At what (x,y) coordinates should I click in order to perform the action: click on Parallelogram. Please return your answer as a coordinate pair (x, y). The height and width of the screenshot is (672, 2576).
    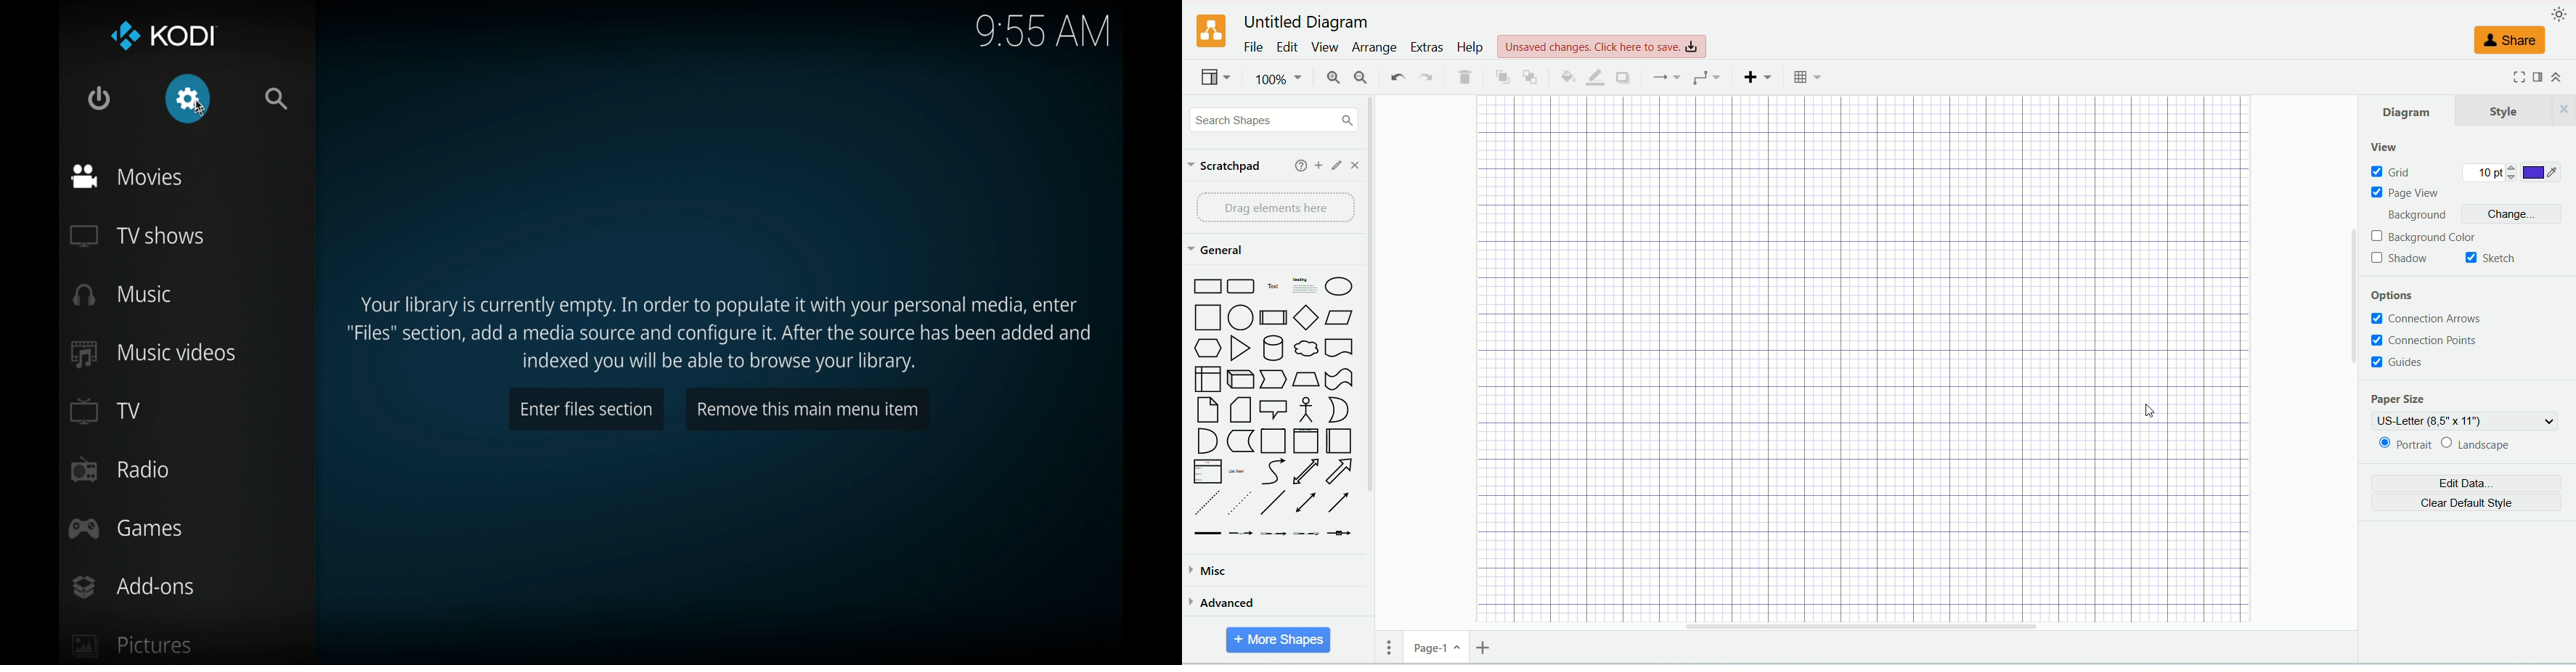
    Looking at the image, I should click on (1342, 319).